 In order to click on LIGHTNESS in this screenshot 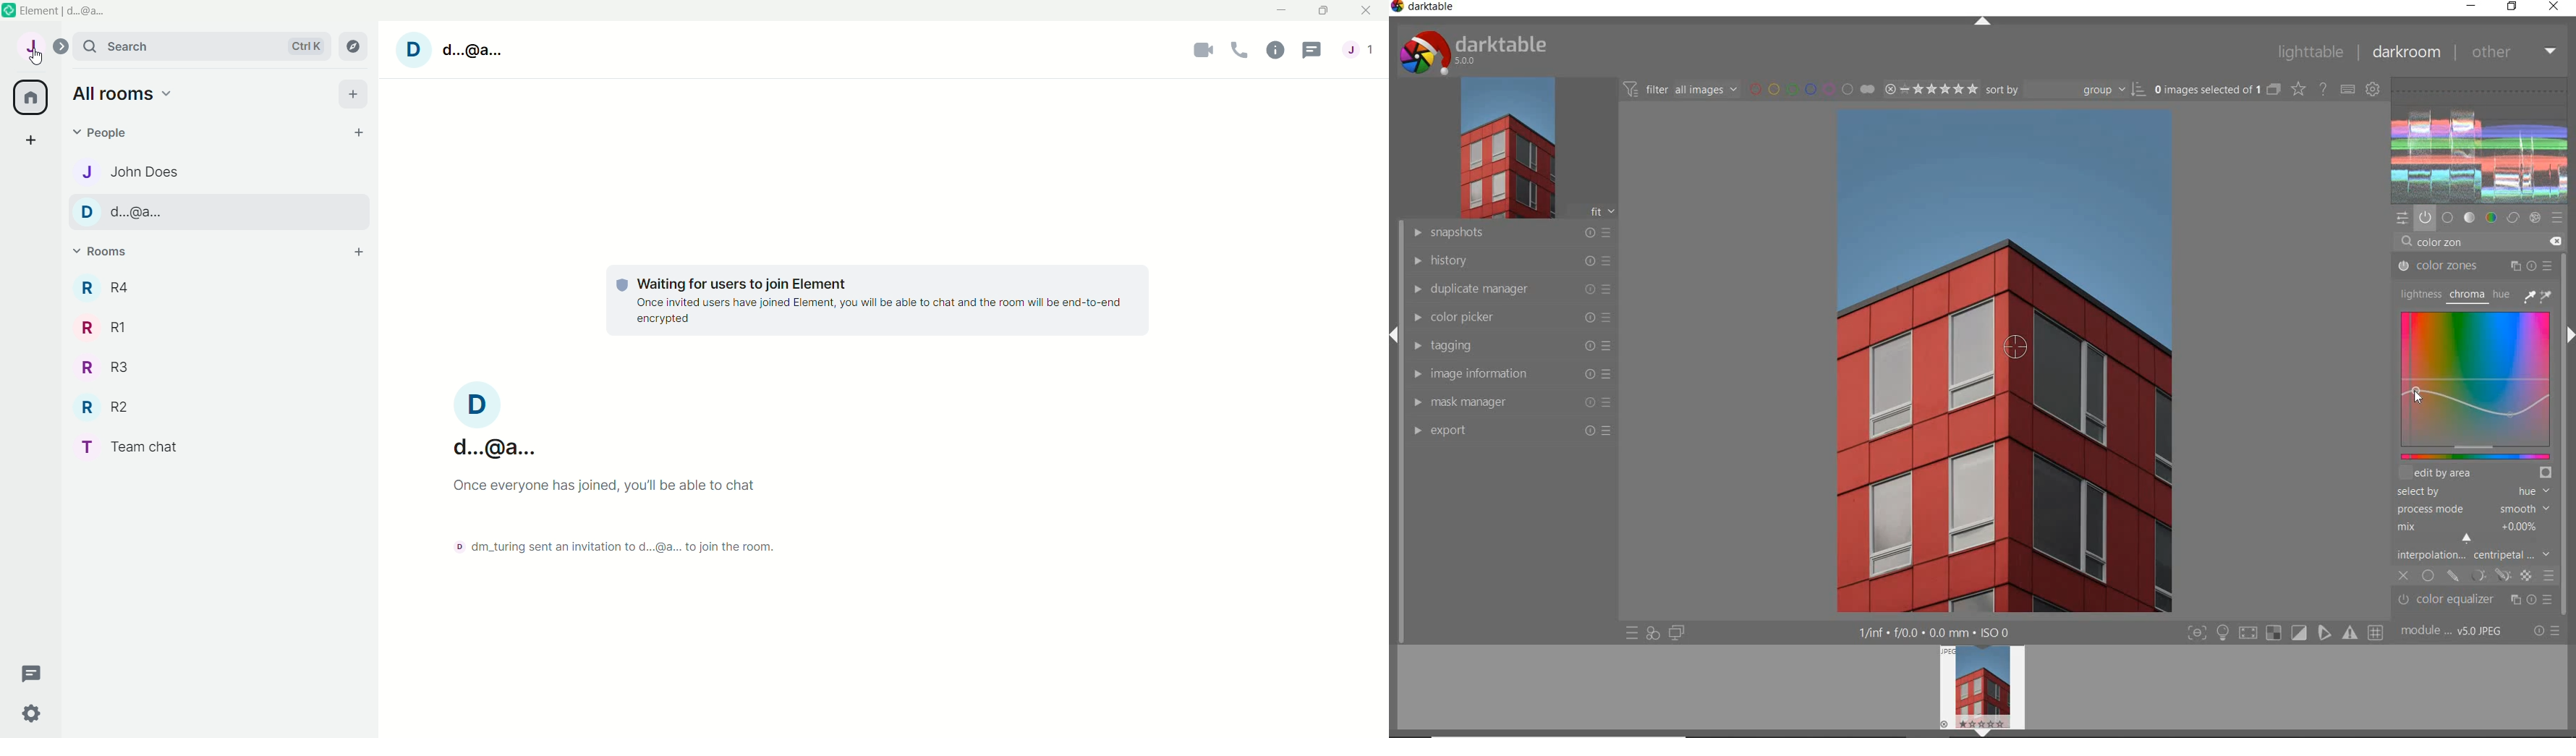, I will do `click(2419, 293)`.